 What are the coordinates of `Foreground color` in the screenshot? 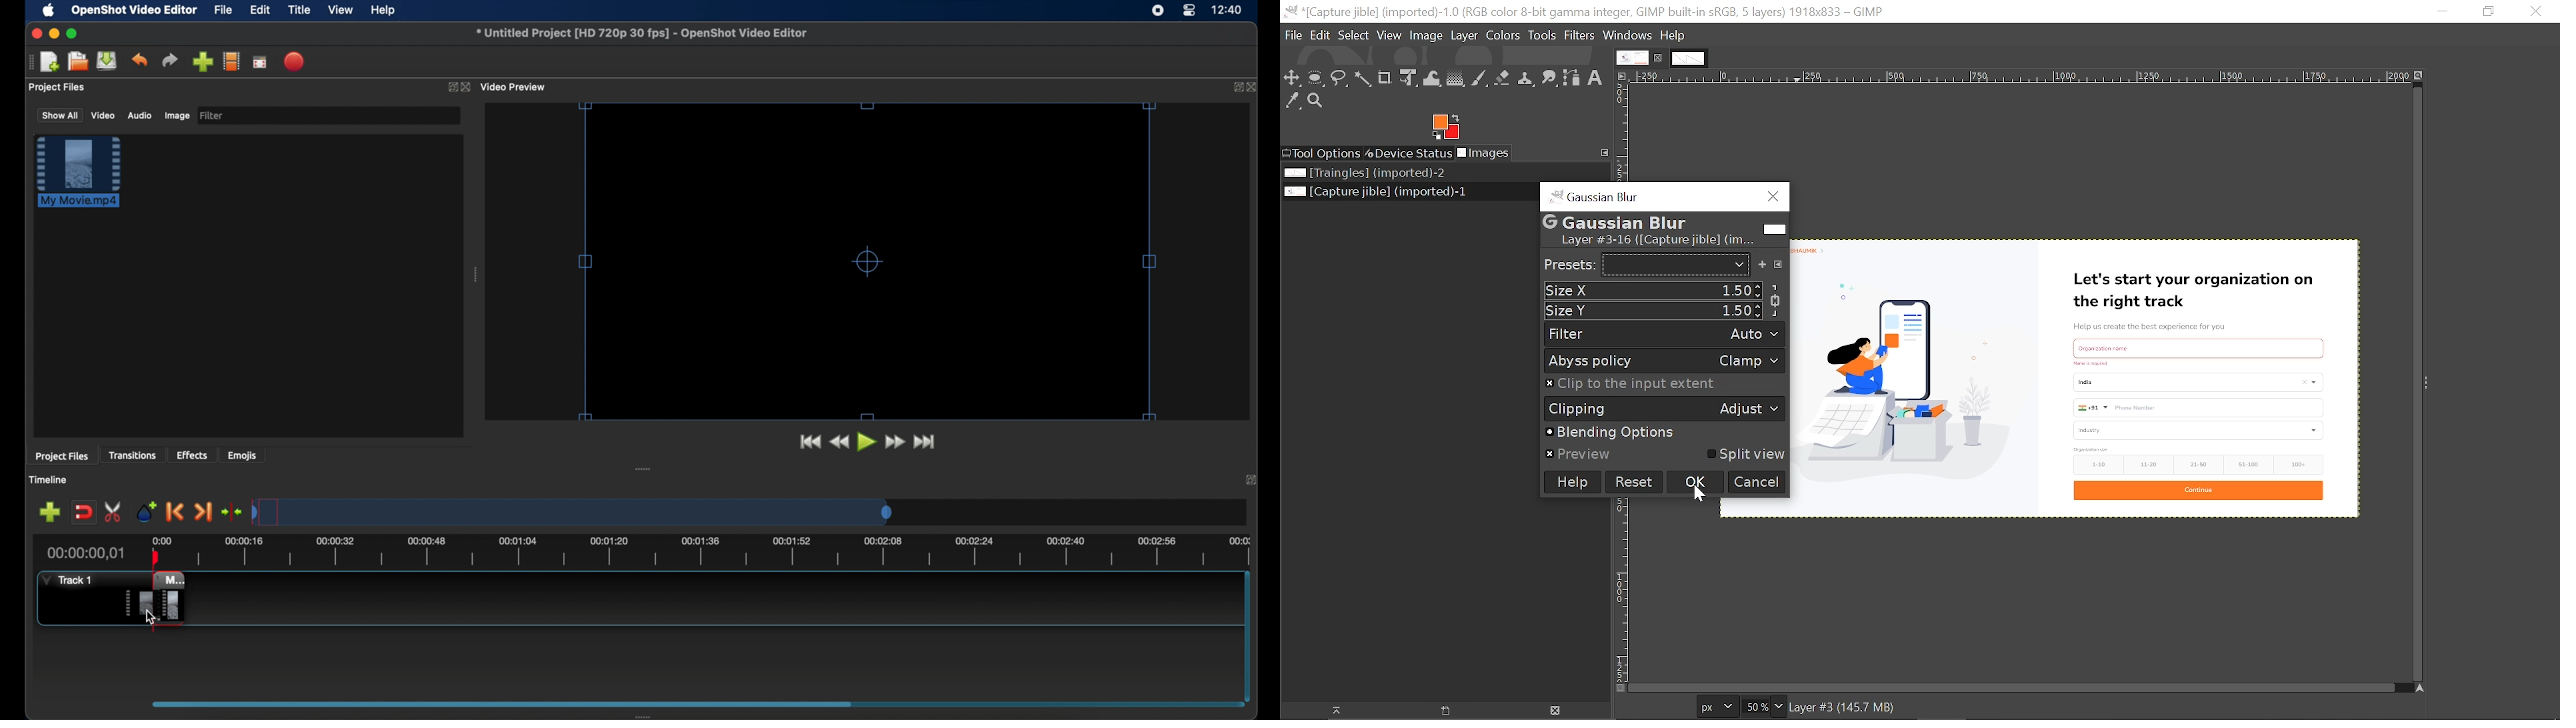 It's located at (1445, 127).